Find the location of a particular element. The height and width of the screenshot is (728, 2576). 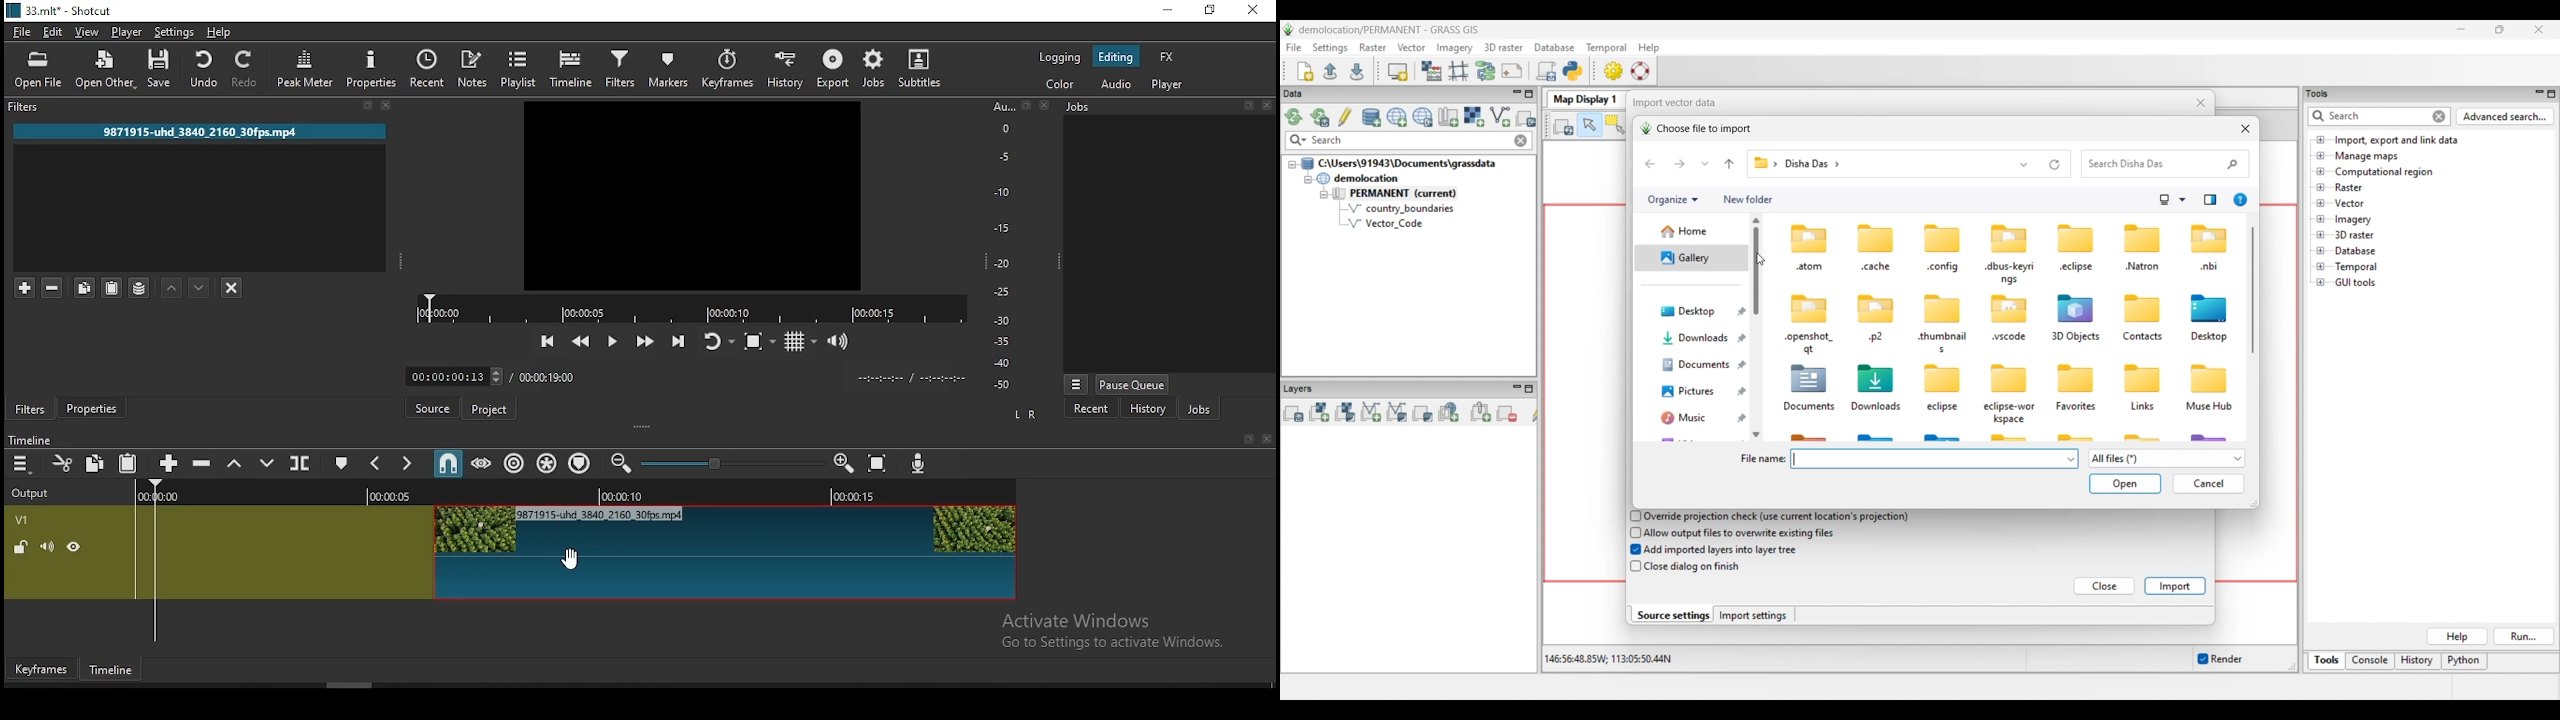

view is located at coordinates (91, 32).